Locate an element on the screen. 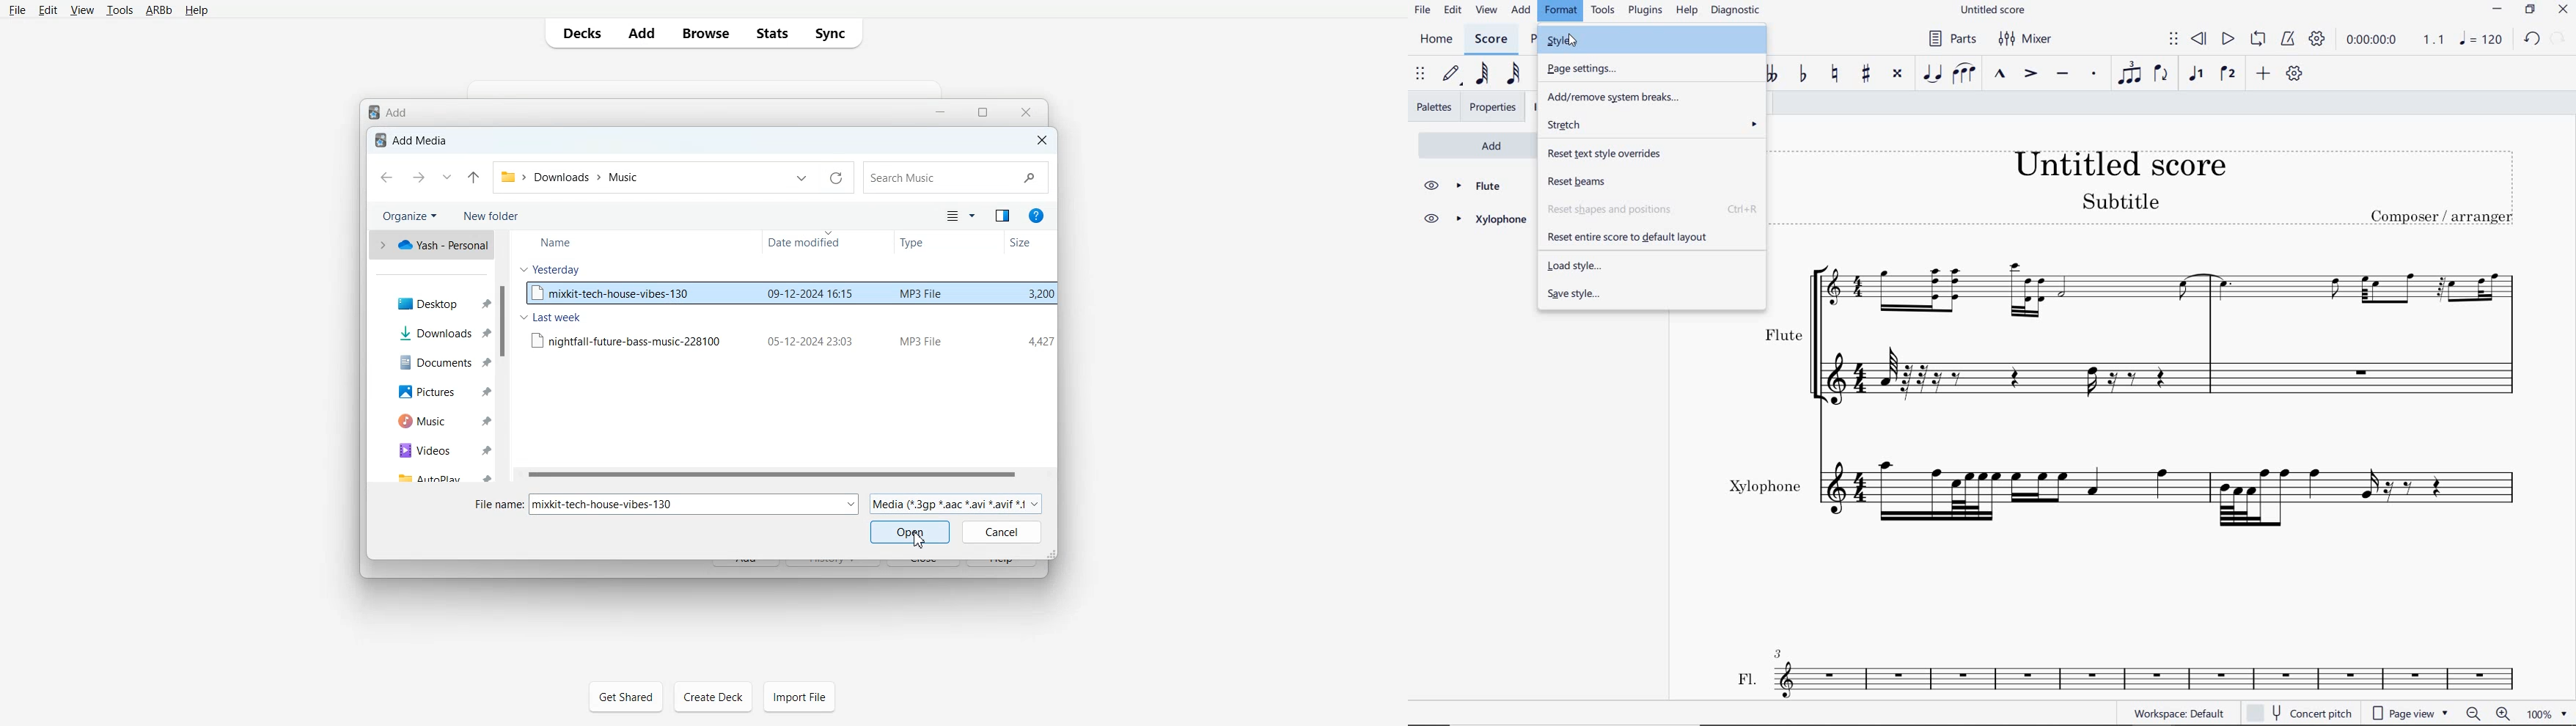 Image resolution: width=2576 pixels, height=728 pixels. Previous File is located at coordinates (802, 177).